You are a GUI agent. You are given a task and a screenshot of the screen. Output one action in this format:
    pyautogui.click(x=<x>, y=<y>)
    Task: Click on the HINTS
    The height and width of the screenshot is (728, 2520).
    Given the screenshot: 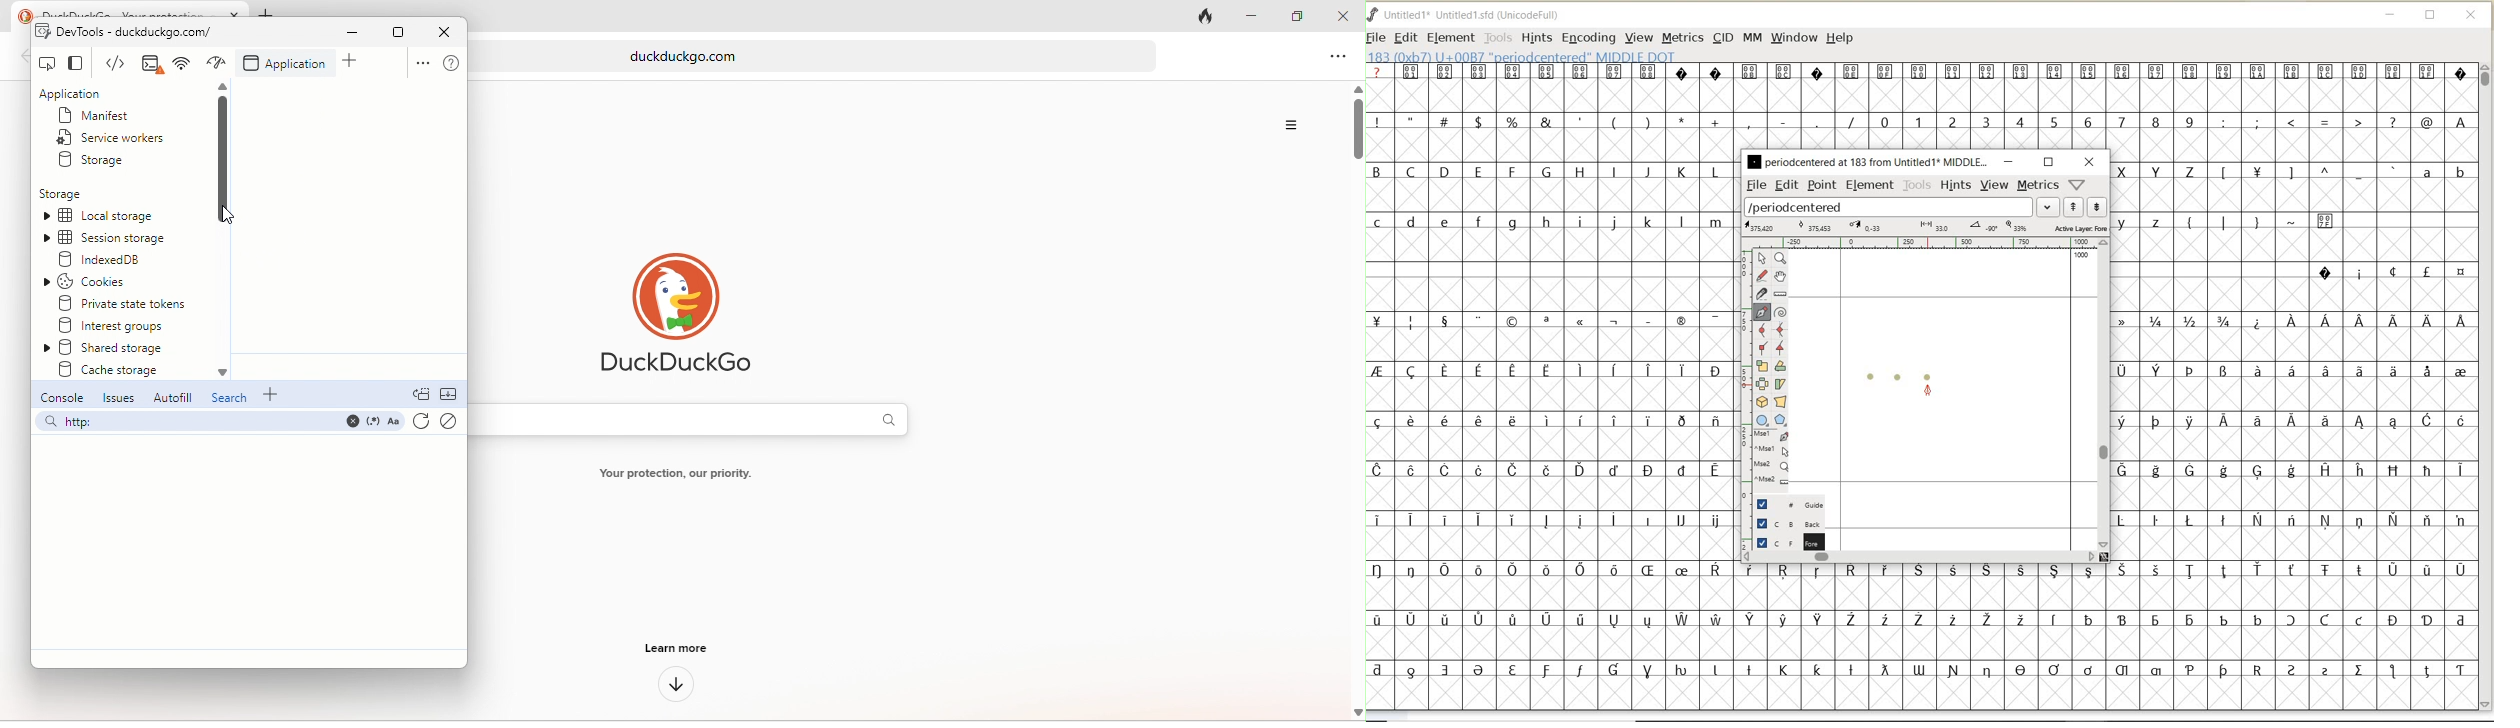 What is the action you would take?
    pyautogui.click(x=1535, y=37)
    